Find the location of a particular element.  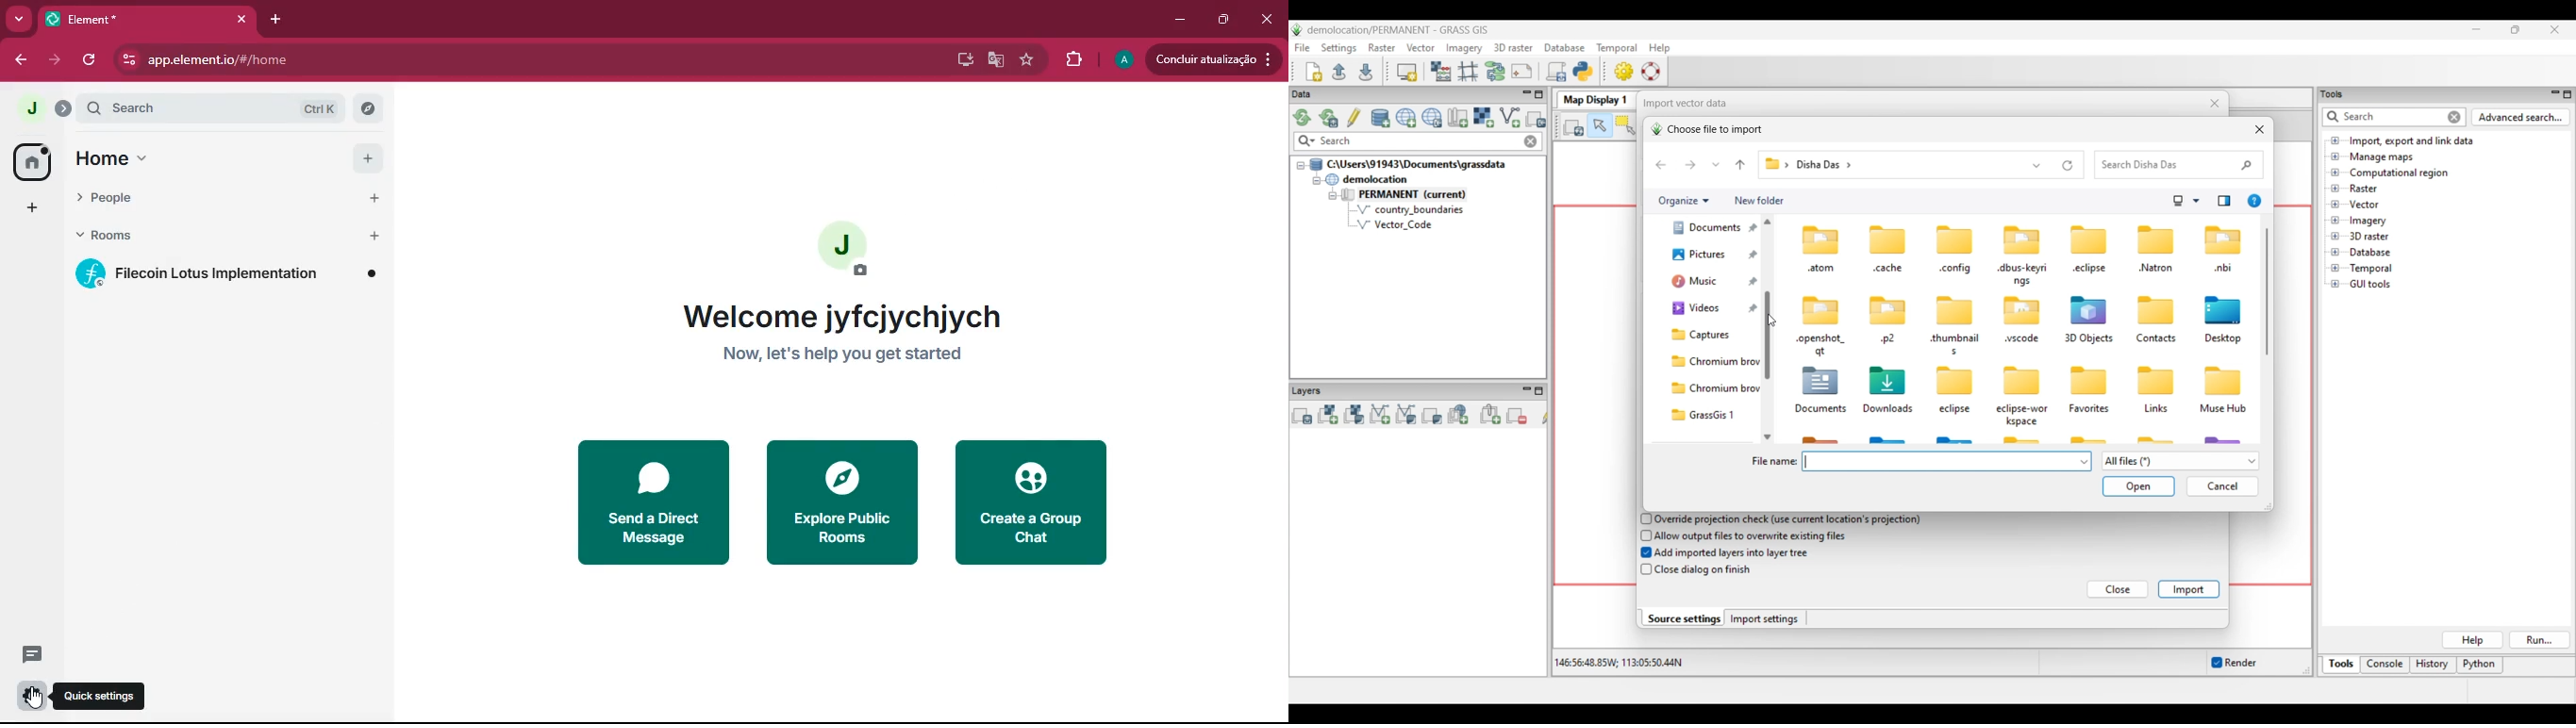

profile is located at coordinates (1123, 61).